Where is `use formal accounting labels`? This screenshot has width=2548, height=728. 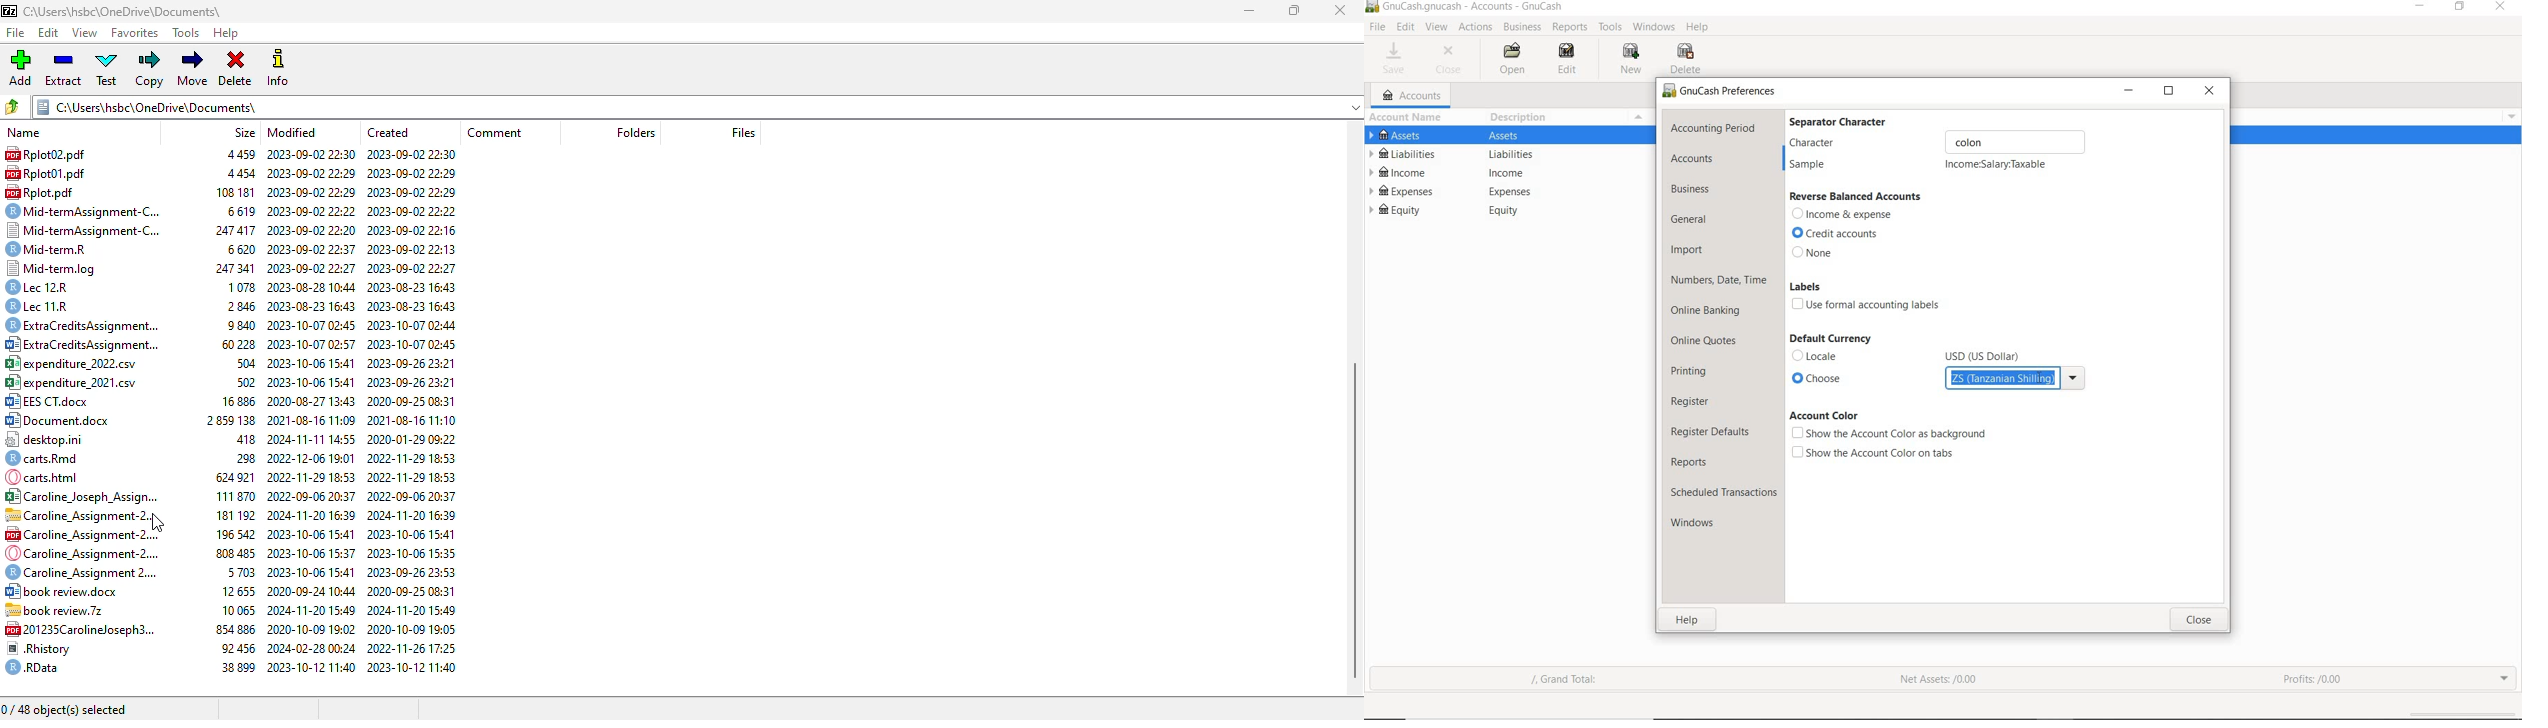 use formal accounting labels is located at coordinates (1870, 306).